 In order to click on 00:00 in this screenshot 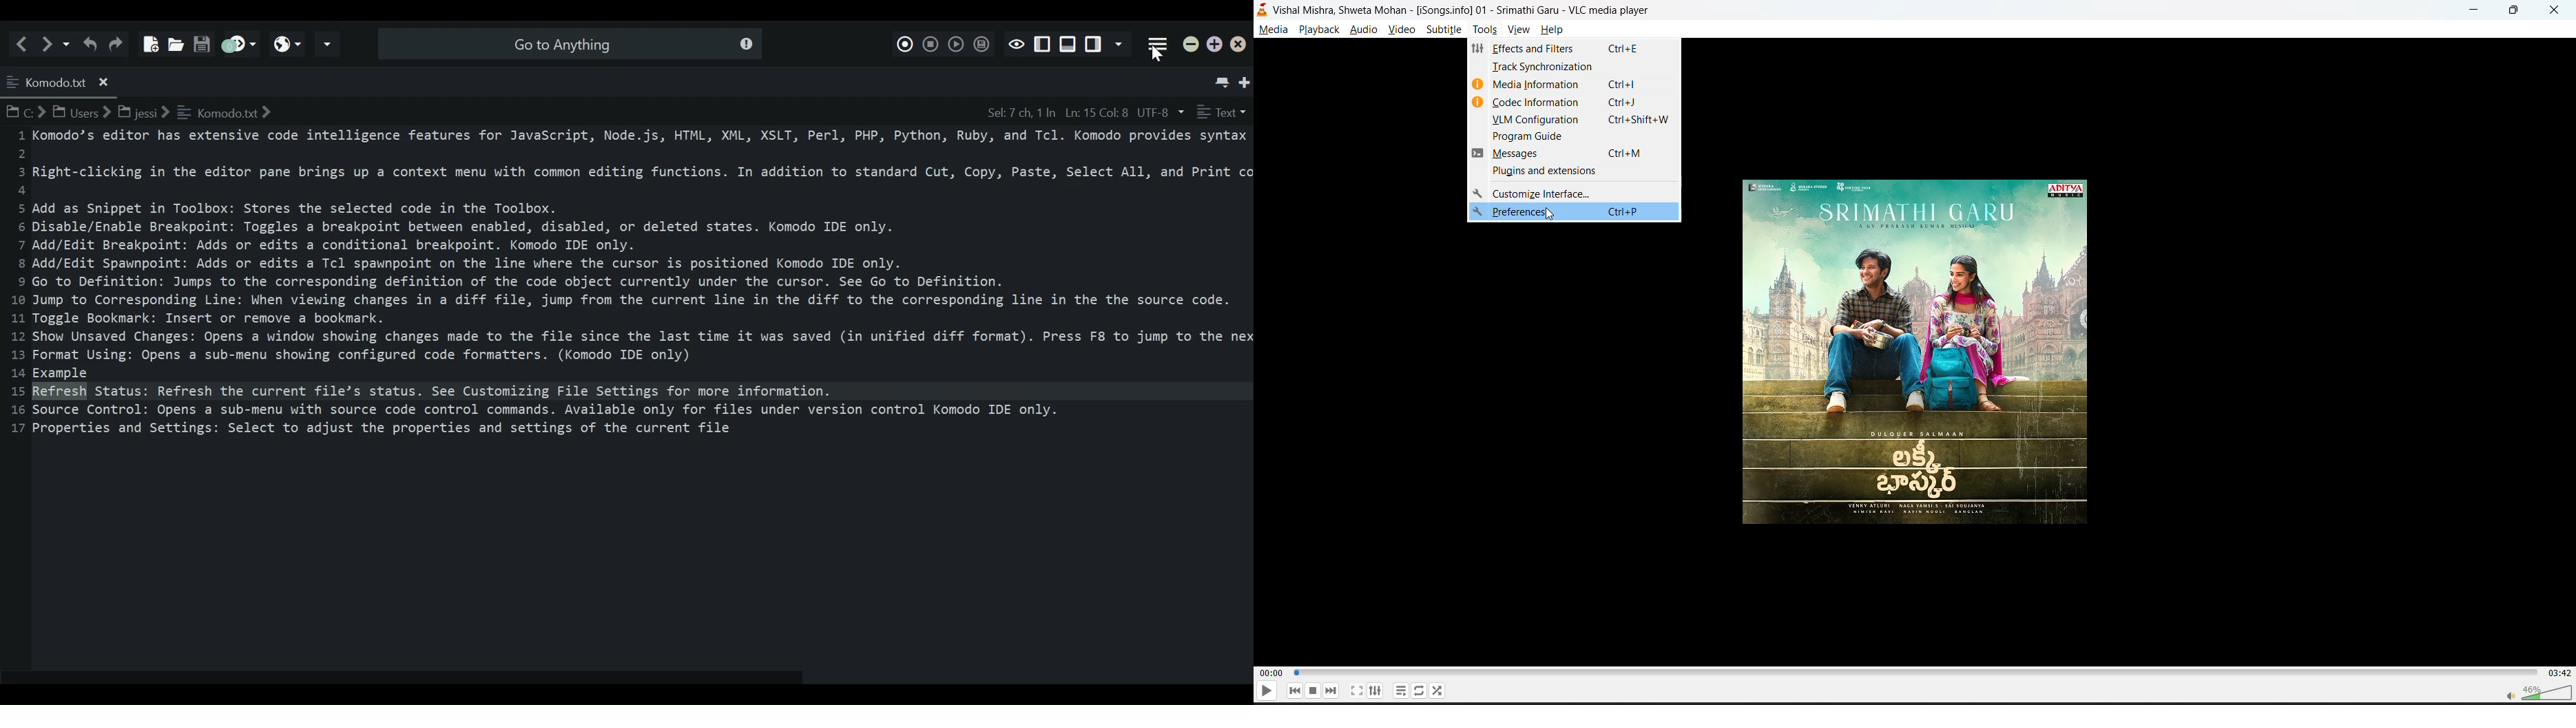, I will do `click(1268, 673)`.